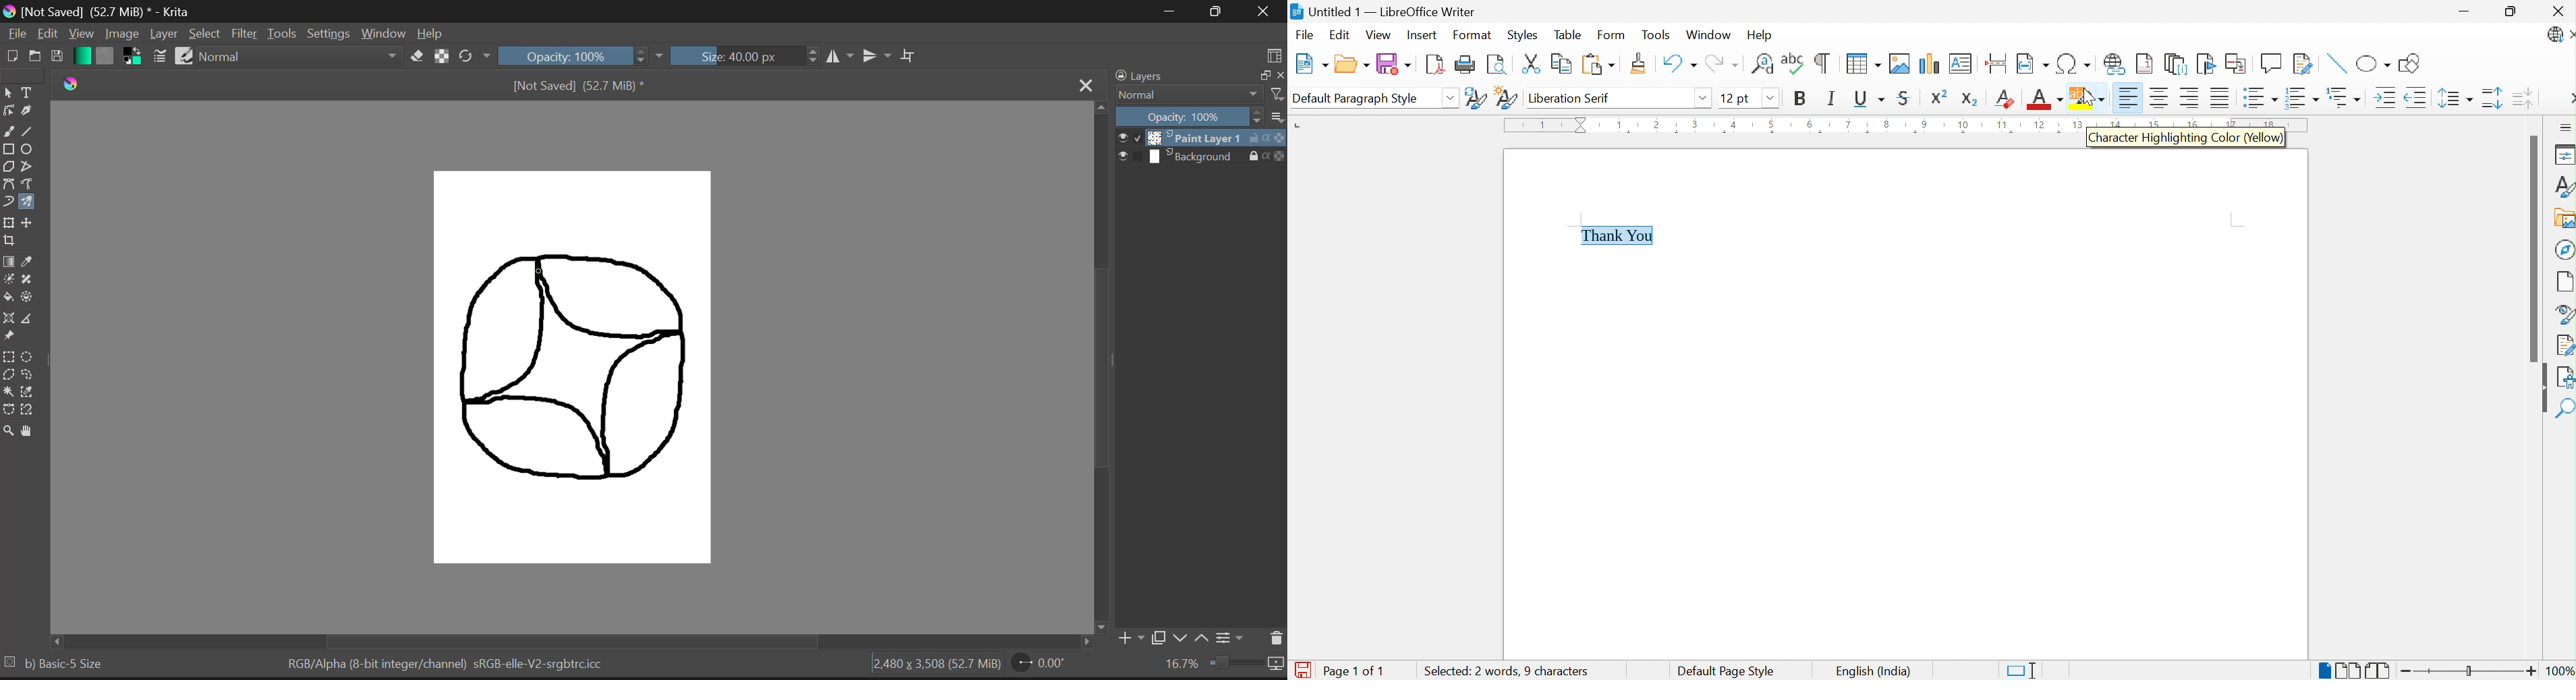 This screenshot has width=2576, height=700. I want to click on Insert Text Box, so click(1958, 64).